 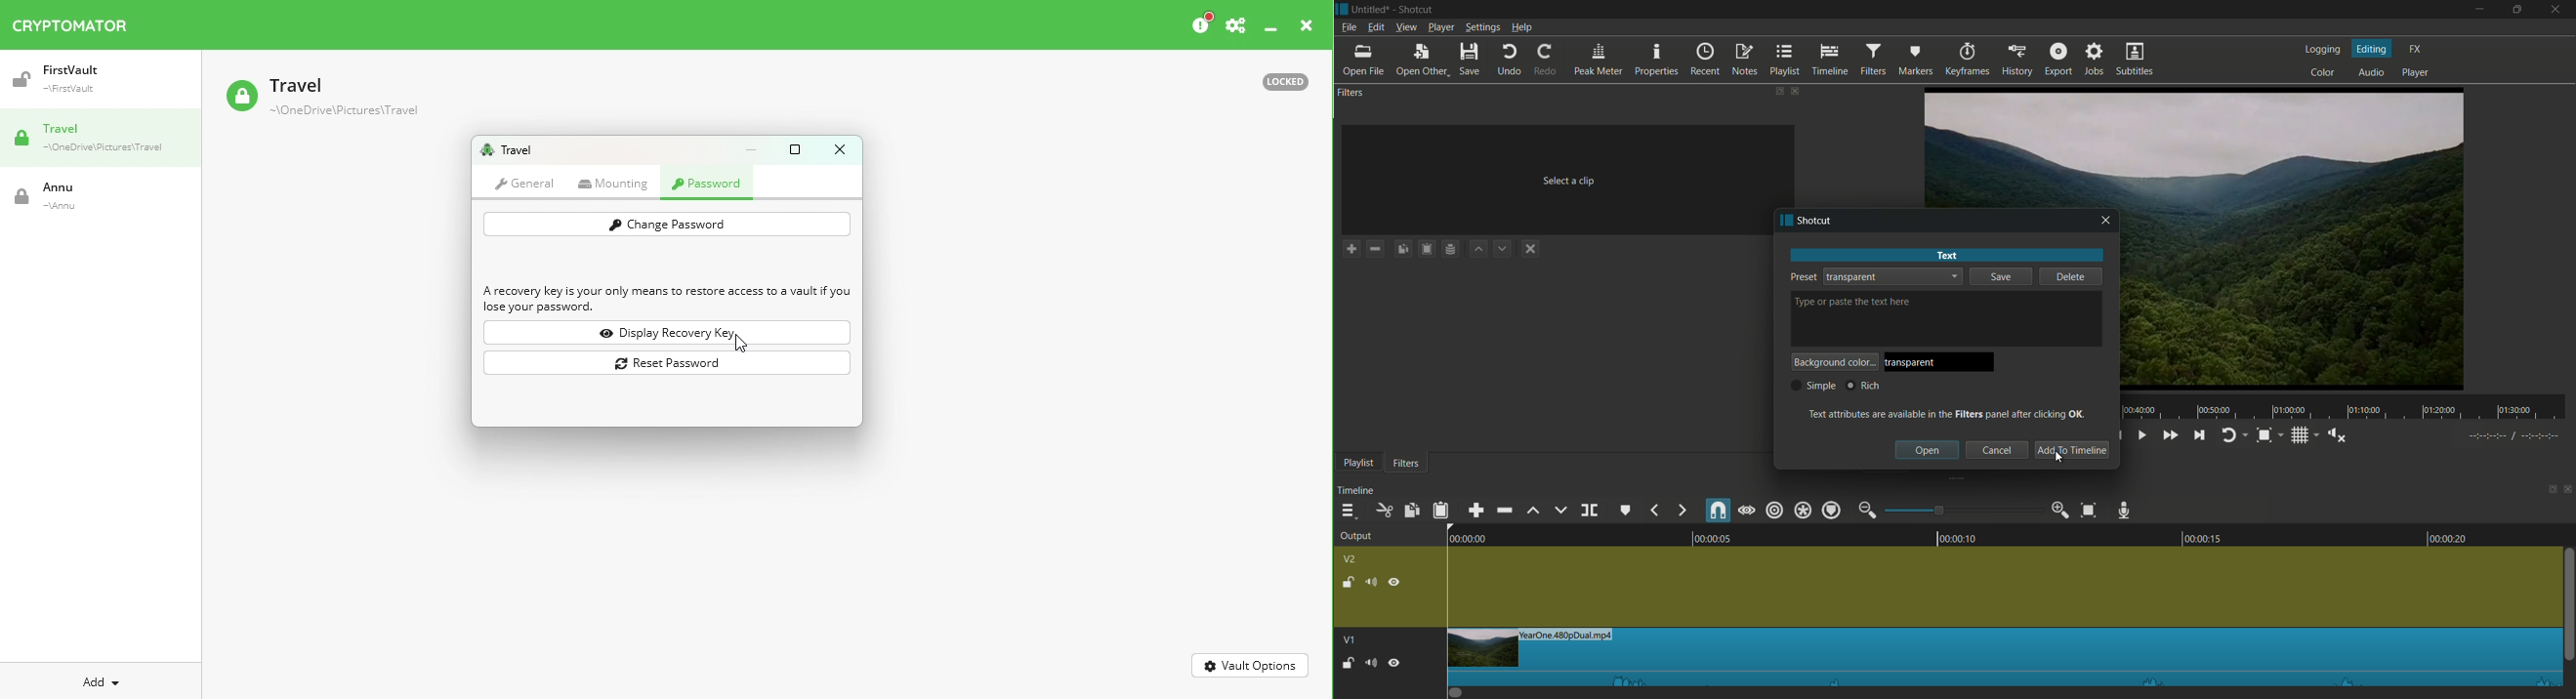 I want to click on General, so click(x=524, y=183).